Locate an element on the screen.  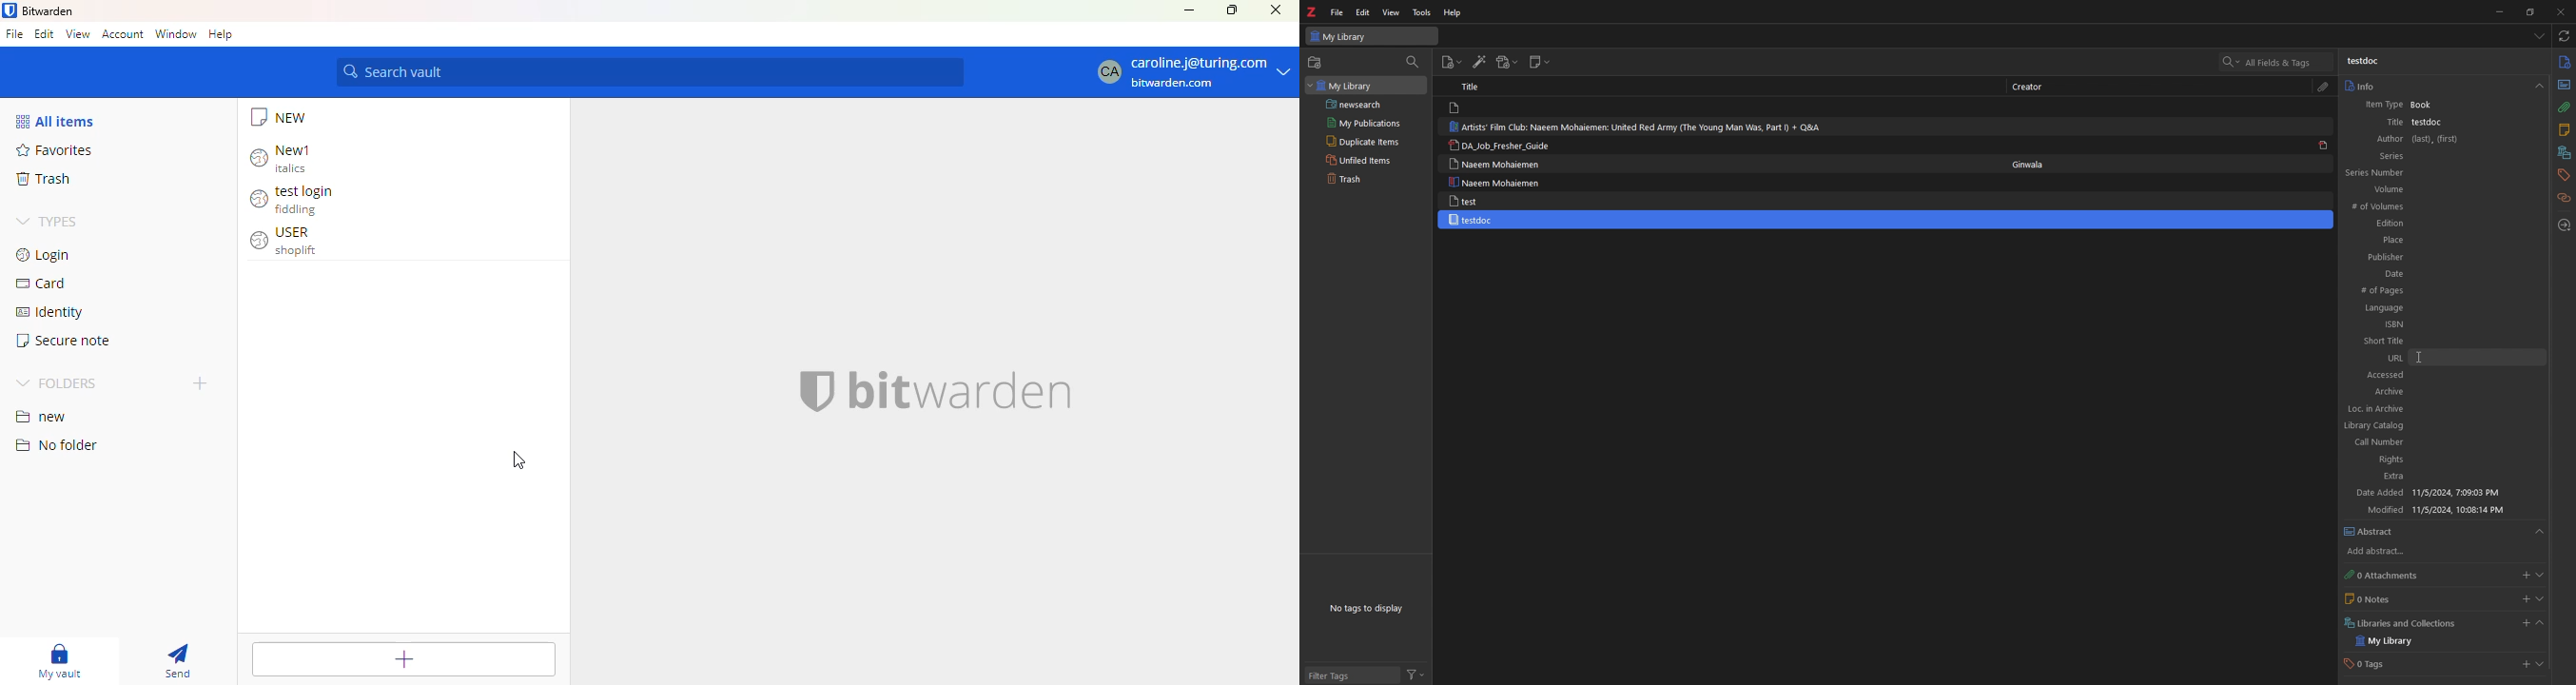
types is located at coordinates (48, 223).